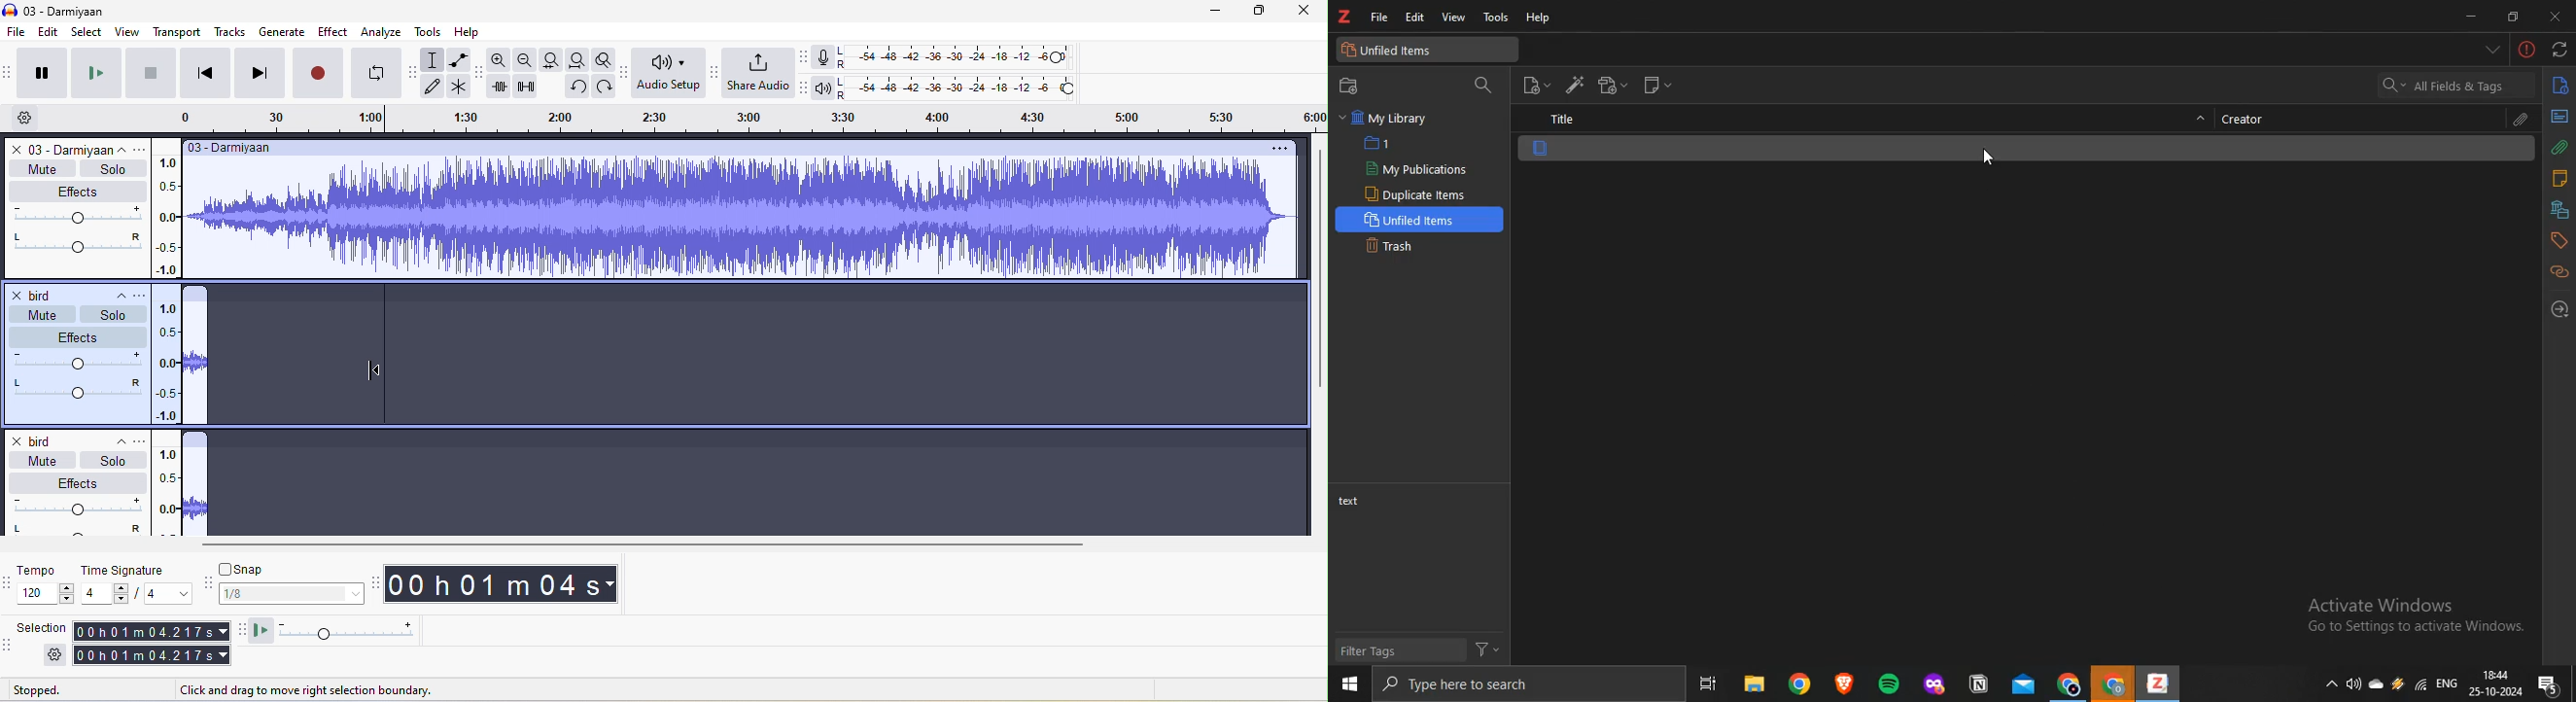 Image resolution: width=2576 pixels, height=728 pixels. Describe the element at coordinates (2248, 117) in the screenshot. I see `creator` at that location.